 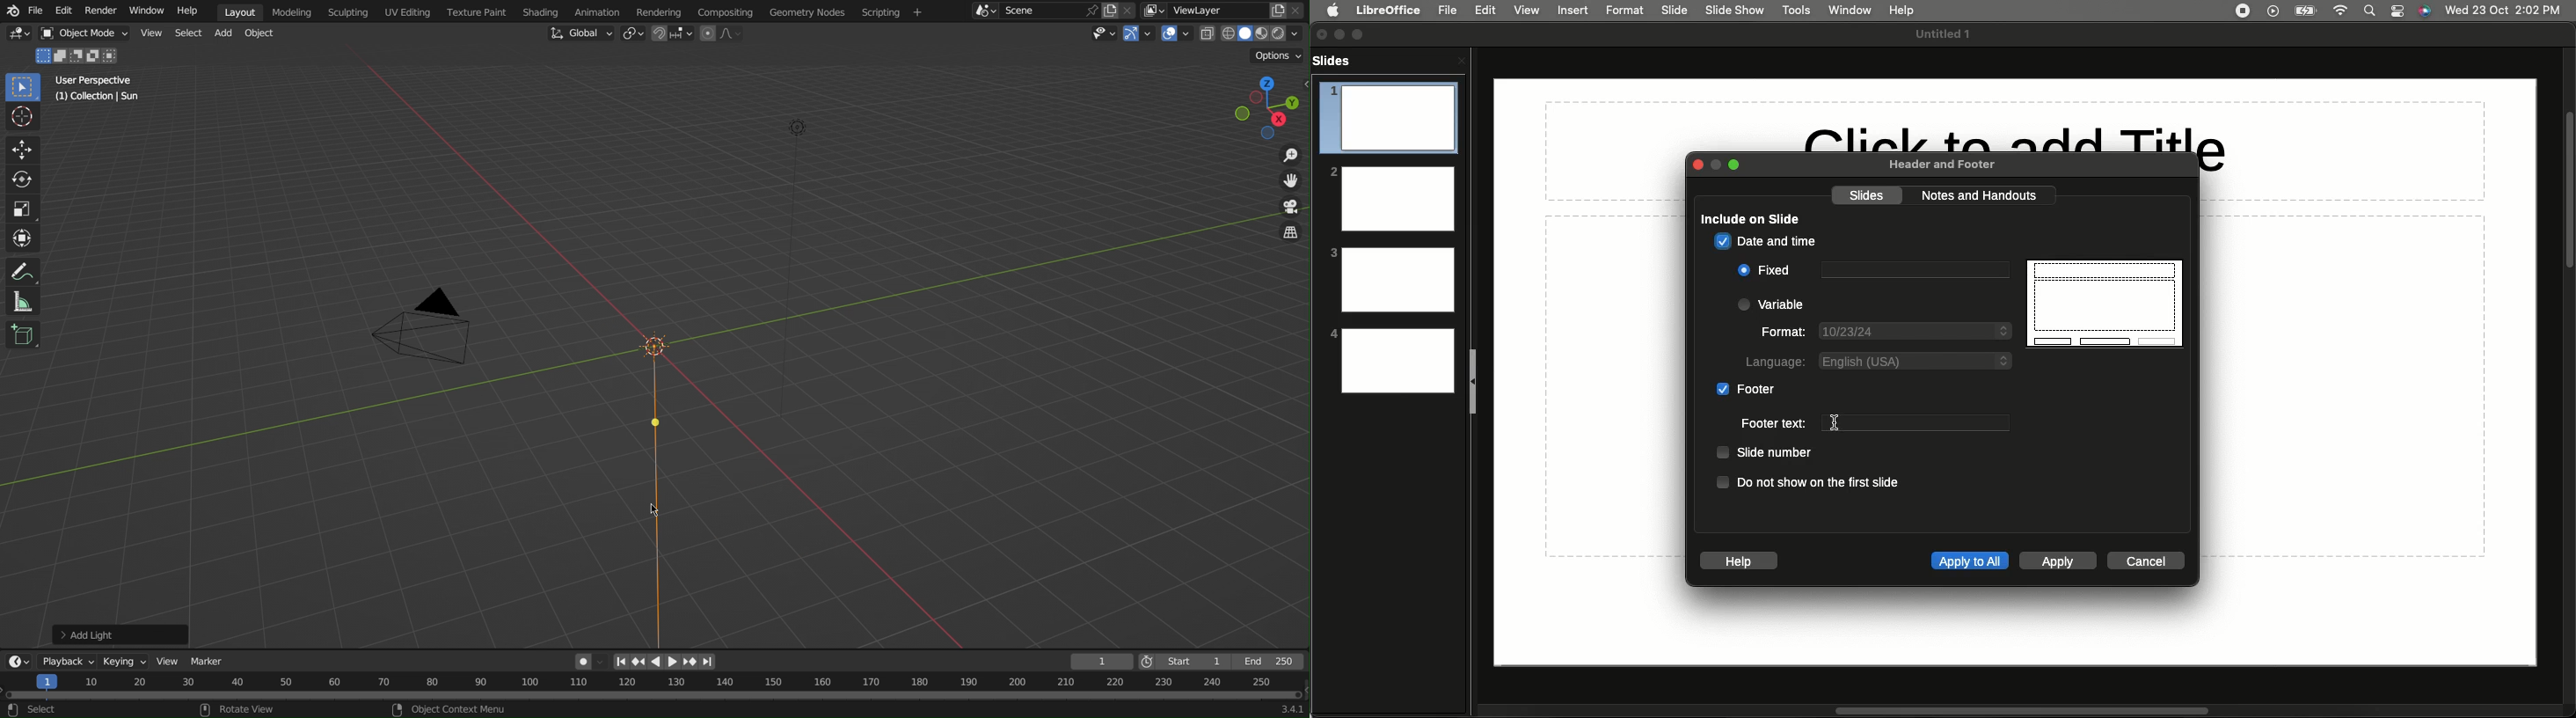 I want to click on Expand, so click(x=1361, y=33).